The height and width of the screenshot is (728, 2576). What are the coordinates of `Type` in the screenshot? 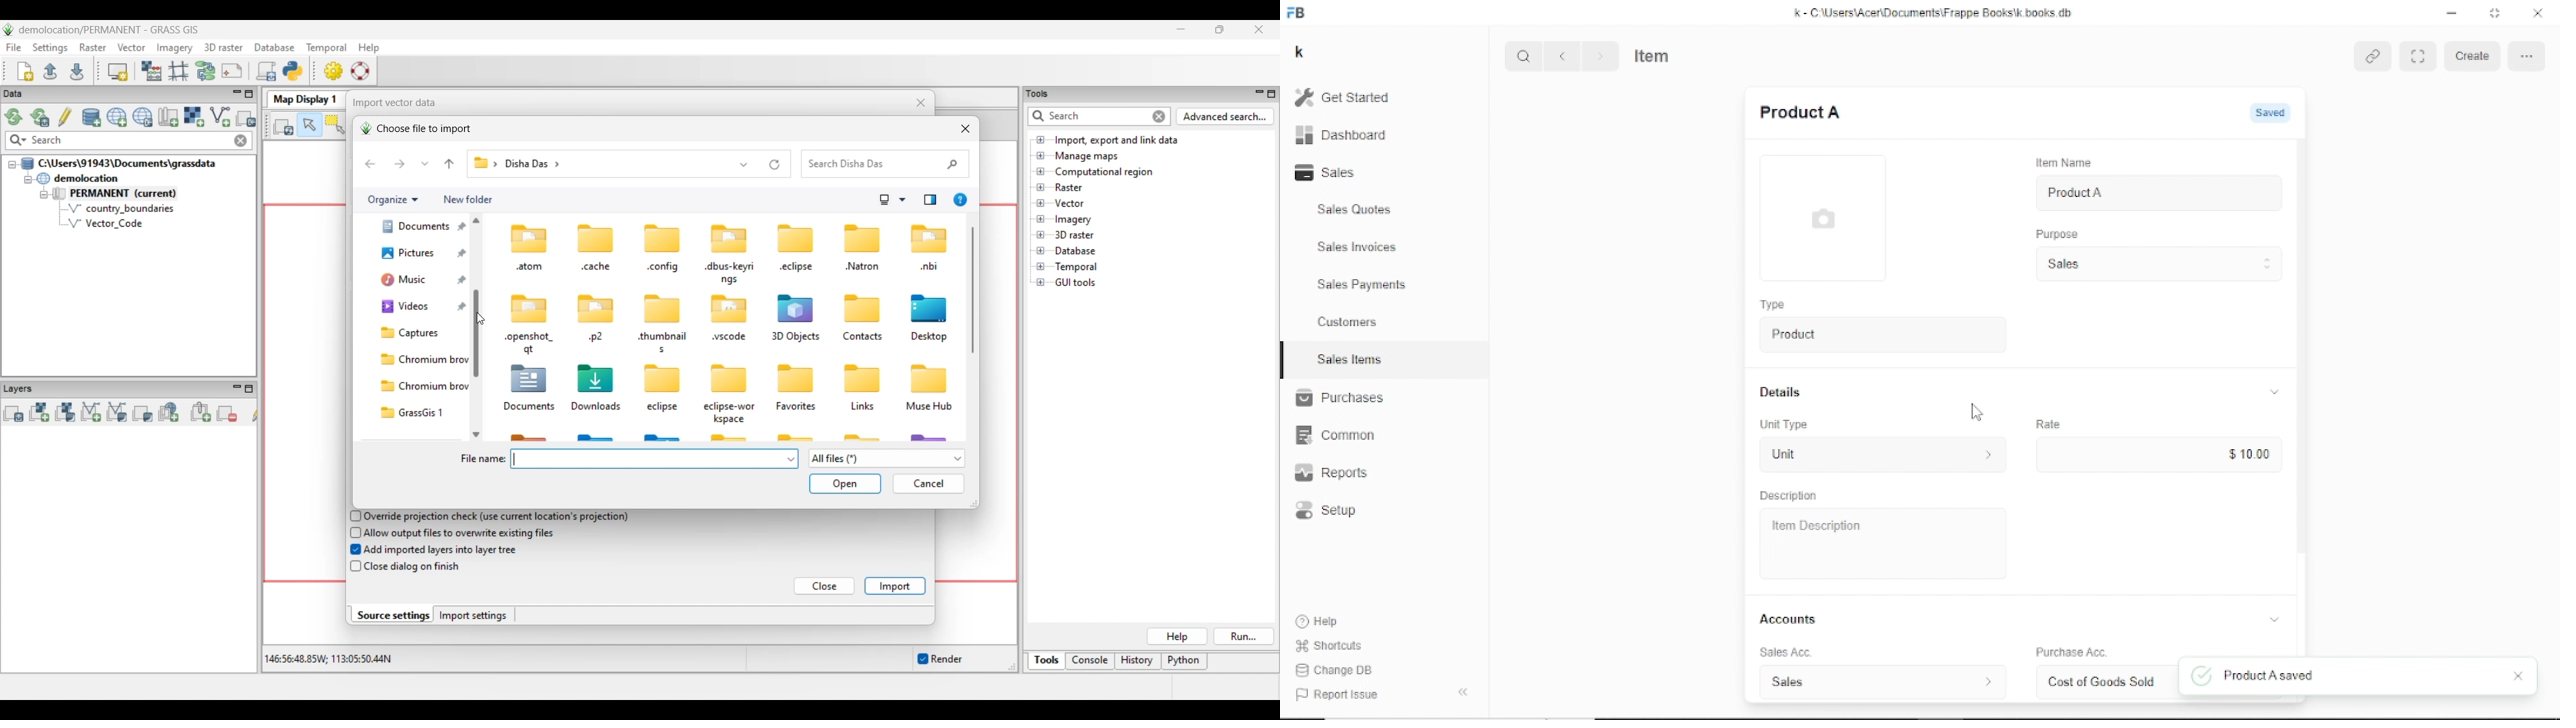 It's located at (1772, 304).